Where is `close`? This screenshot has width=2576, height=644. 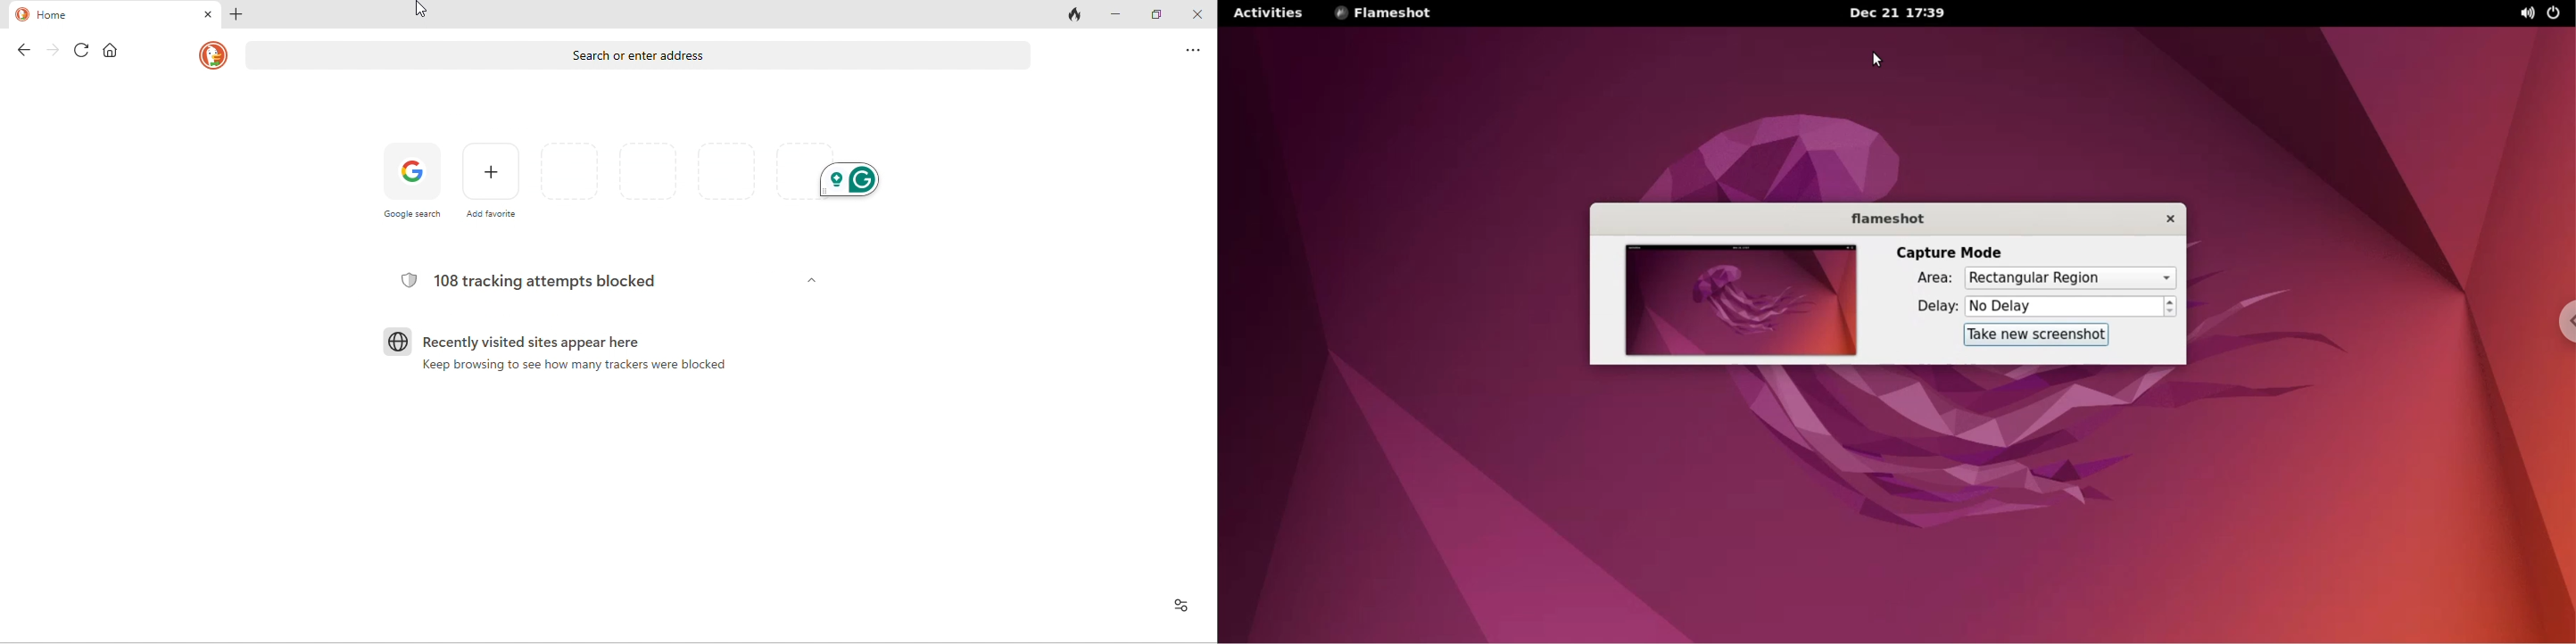 close is located at coordinates (1197, 15).